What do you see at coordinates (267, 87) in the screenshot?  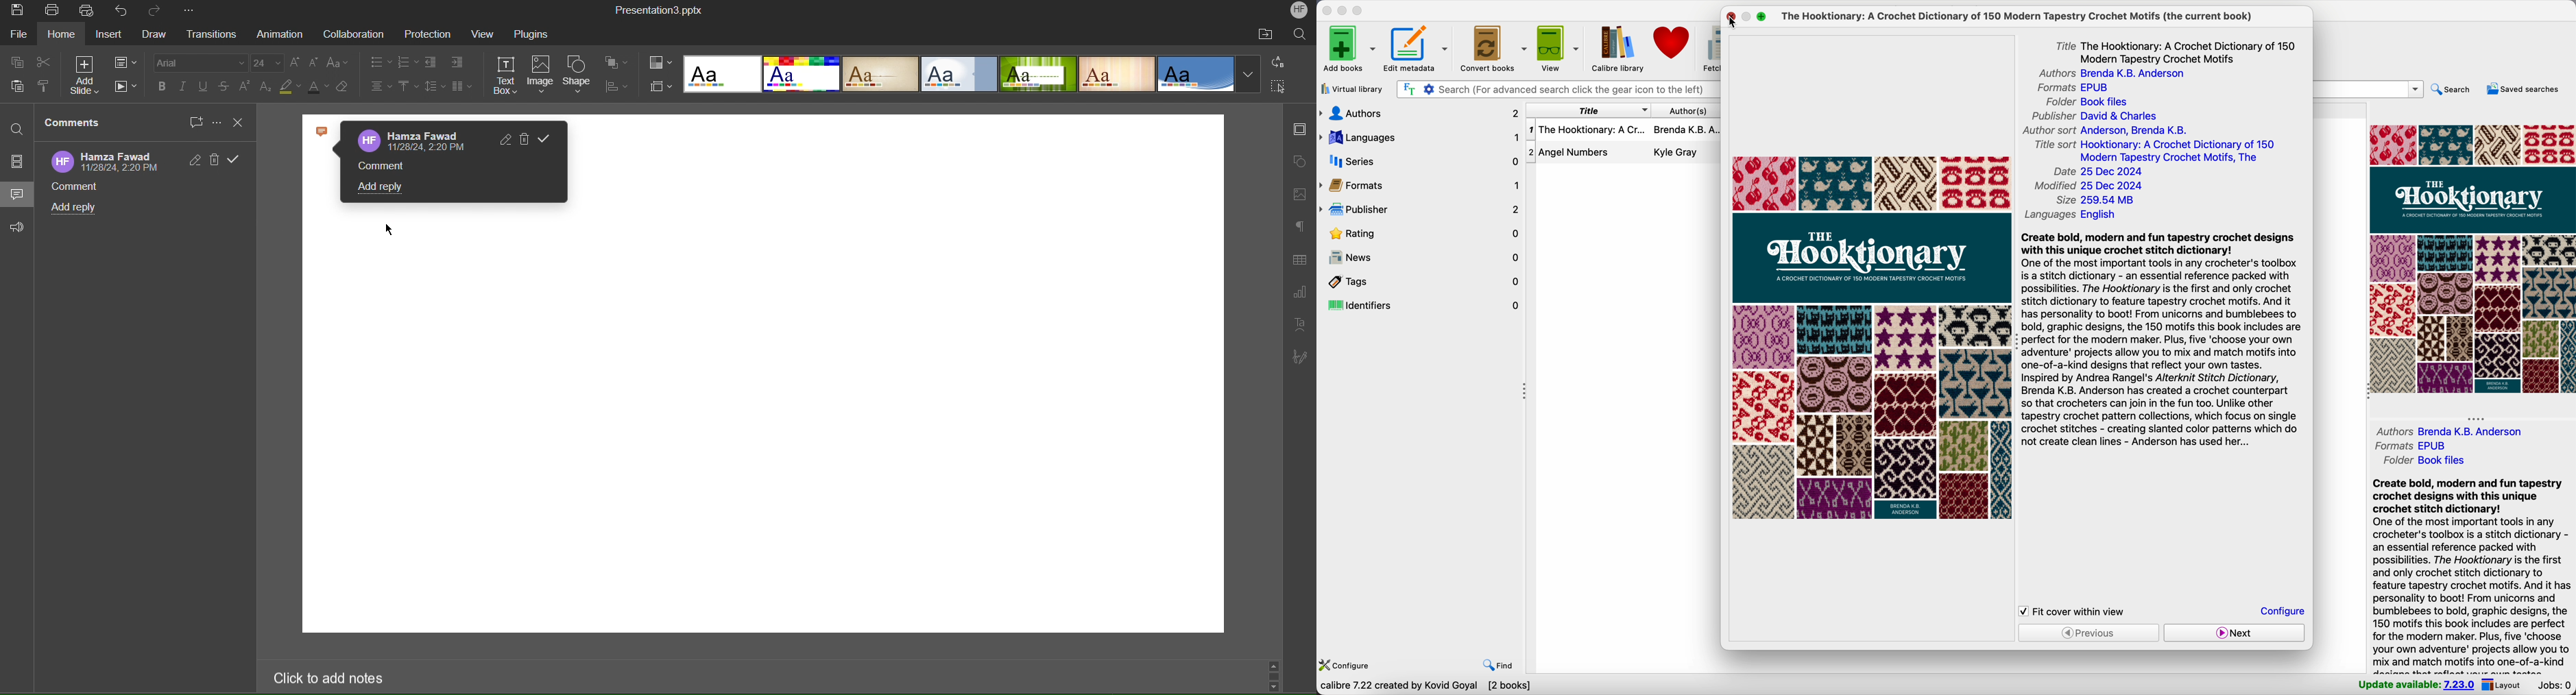 I see `Subscript` at bounding box center [267, 87].